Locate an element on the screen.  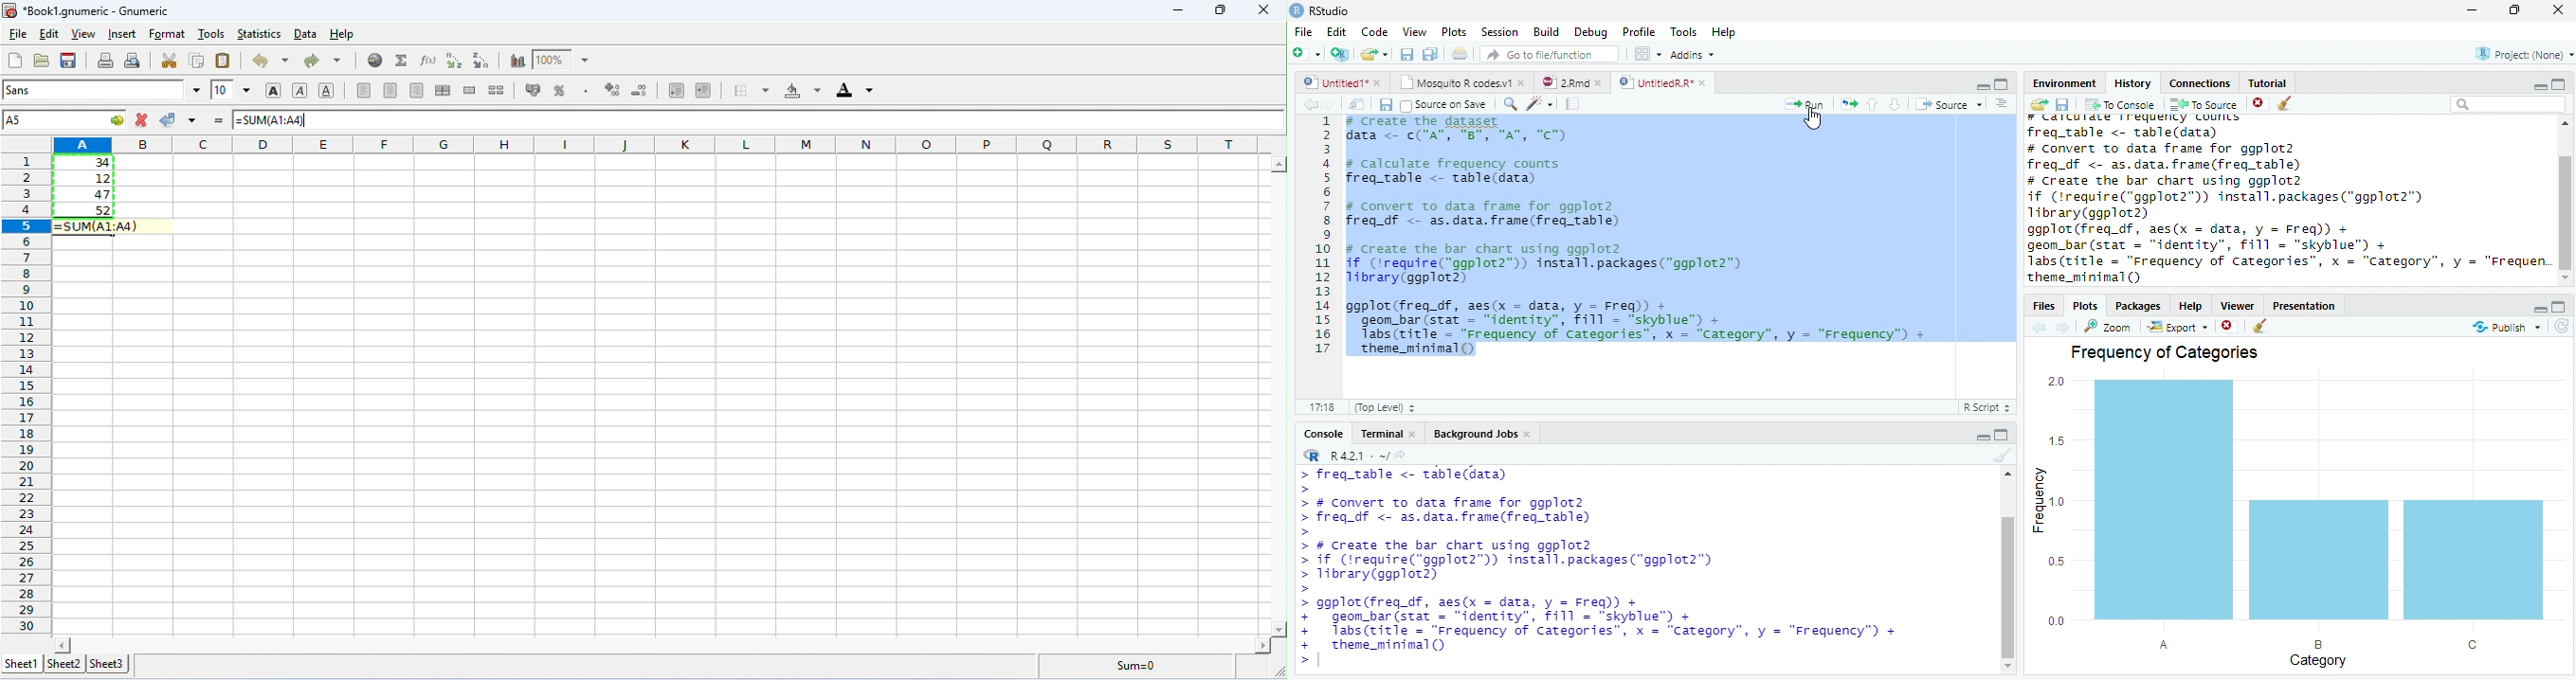
Build is located at coordinates (1548, 32).